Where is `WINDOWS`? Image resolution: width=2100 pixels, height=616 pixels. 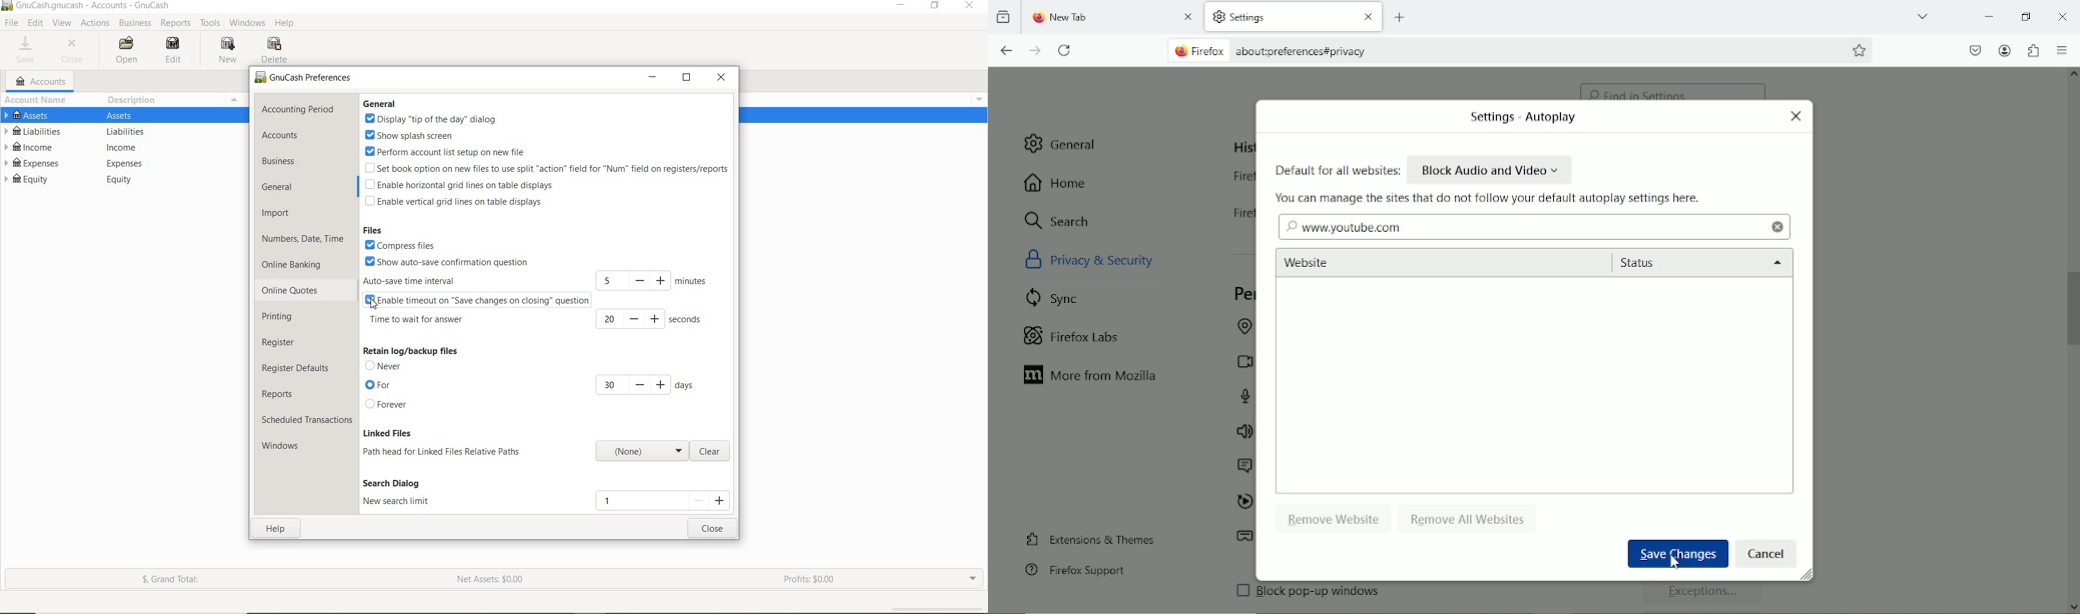 WINDOWS is located at coordinates (248, 23).